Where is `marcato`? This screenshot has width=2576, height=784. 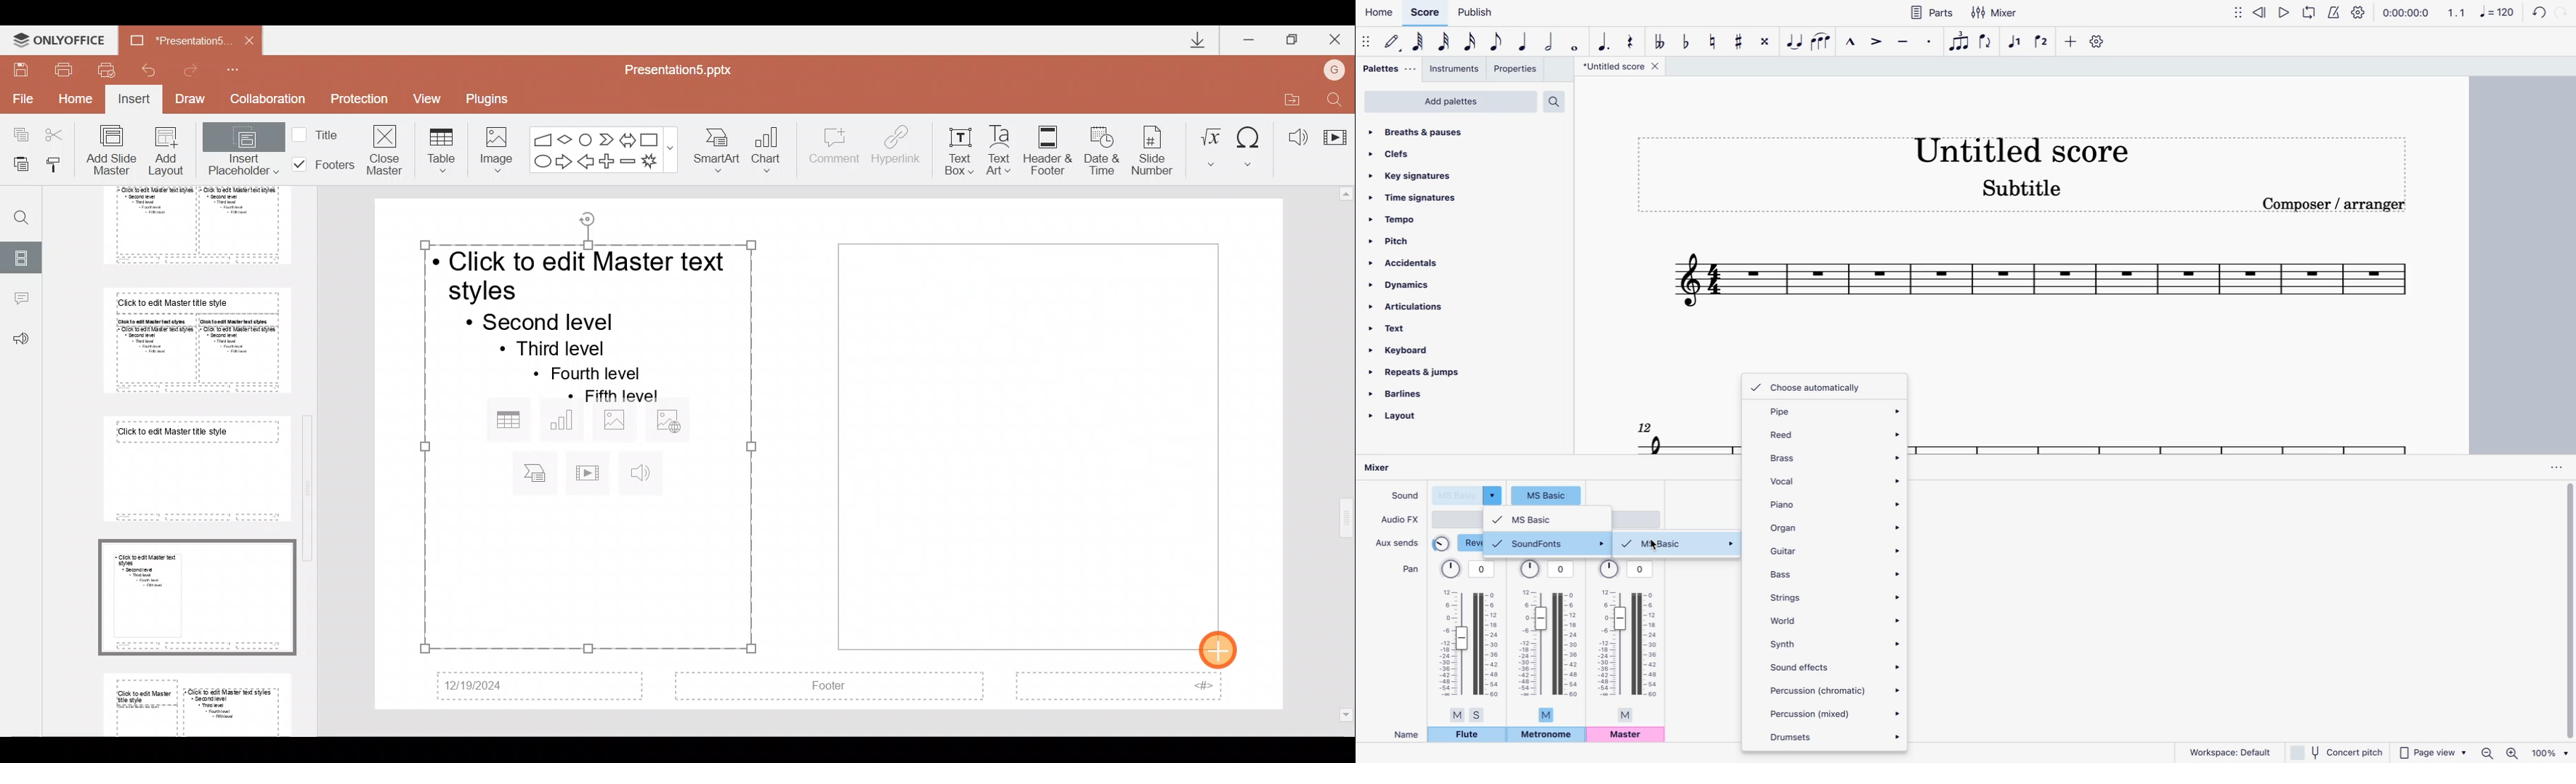 marcato is located at coordinates (1848, 41).